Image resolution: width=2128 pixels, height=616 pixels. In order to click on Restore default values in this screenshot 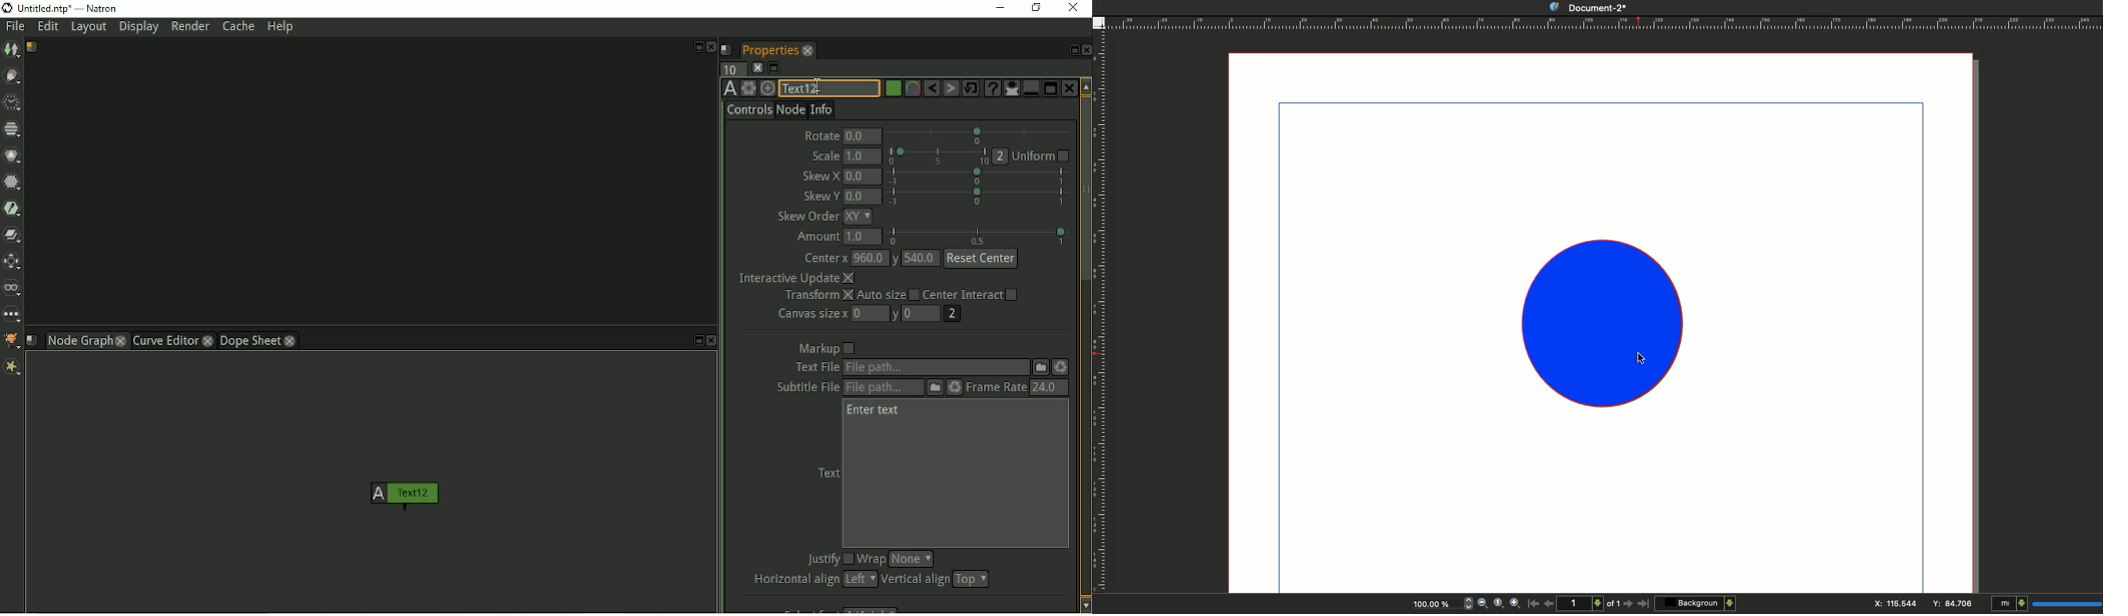, I will do `click(971, 88)`.